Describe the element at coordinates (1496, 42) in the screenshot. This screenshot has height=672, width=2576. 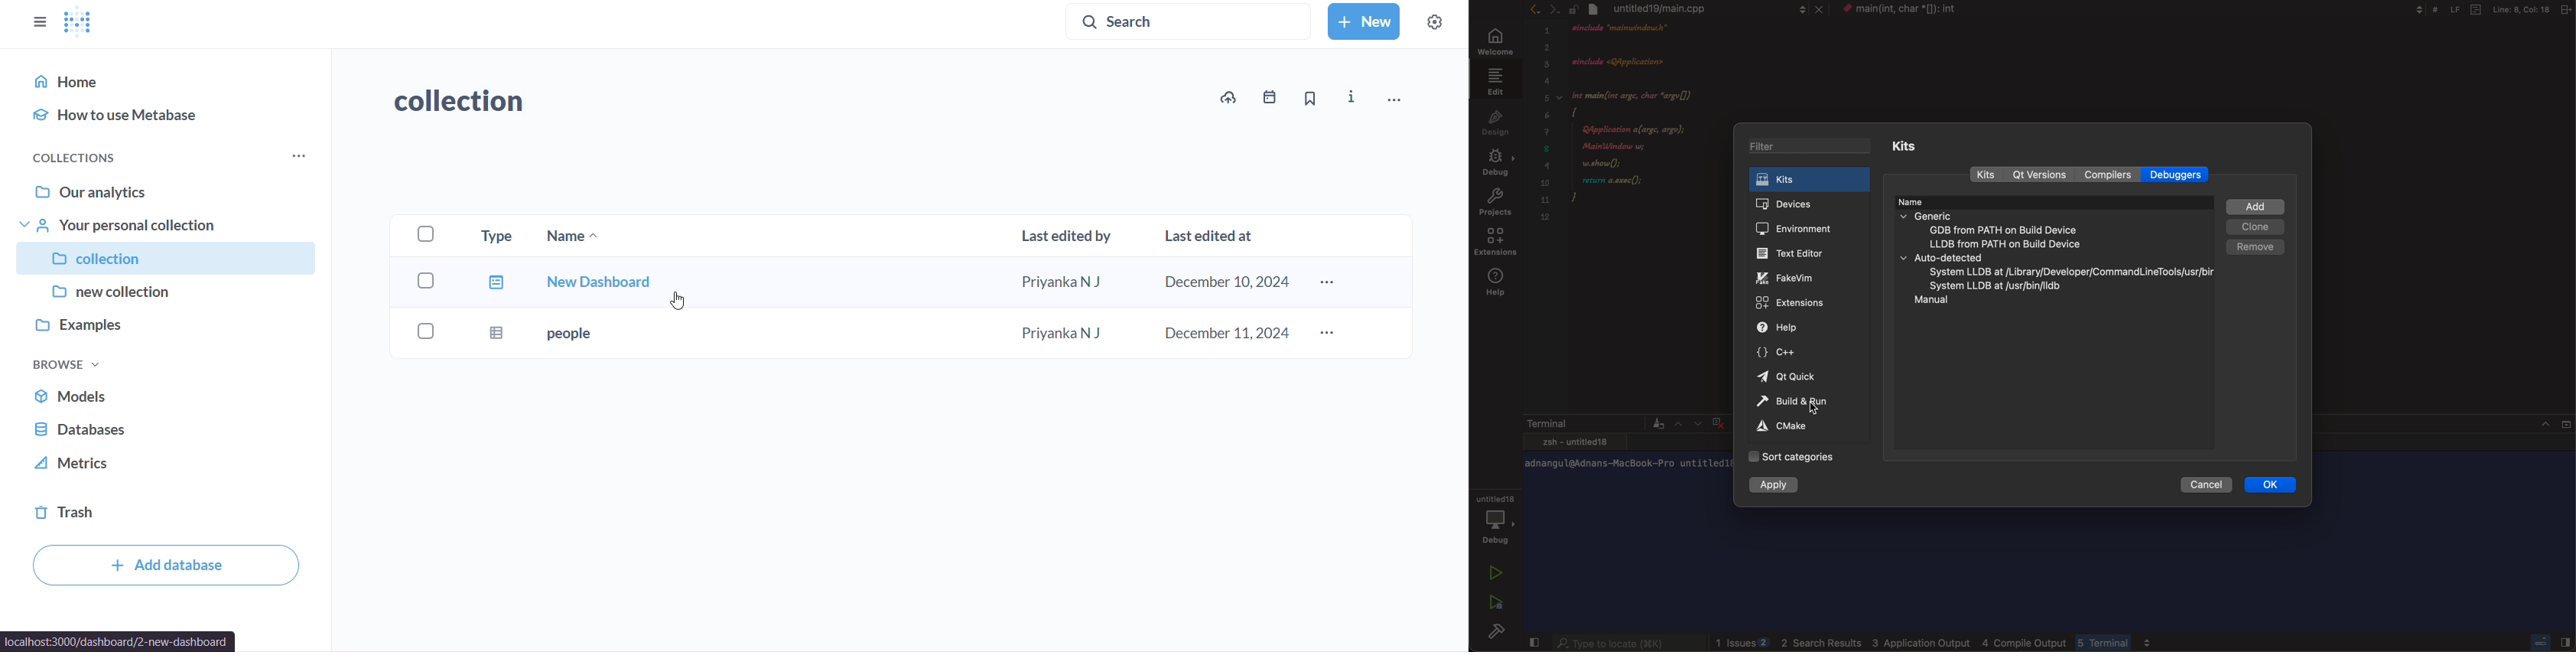
I see `welcome` at that location.